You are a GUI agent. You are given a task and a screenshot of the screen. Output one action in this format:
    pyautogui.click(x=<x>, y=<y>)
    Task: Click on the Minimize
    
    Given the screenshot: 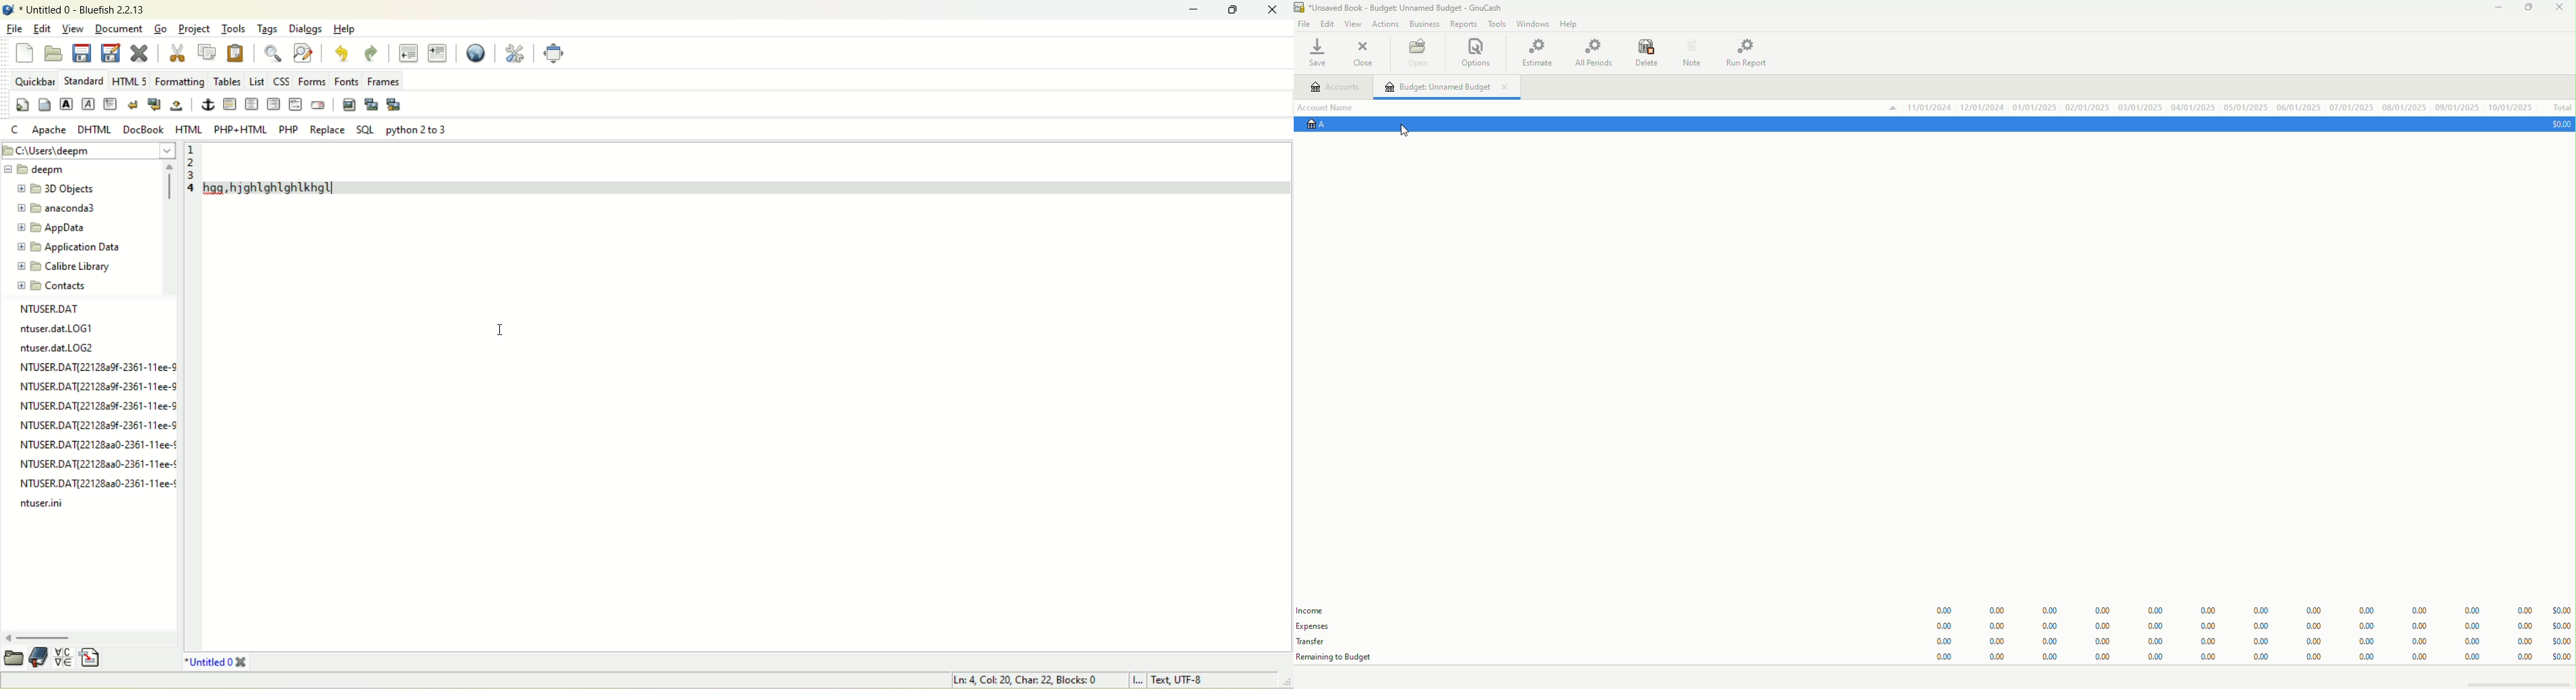 What is the action you would take?
    pyautogui.click(x=2492, y=10)
    